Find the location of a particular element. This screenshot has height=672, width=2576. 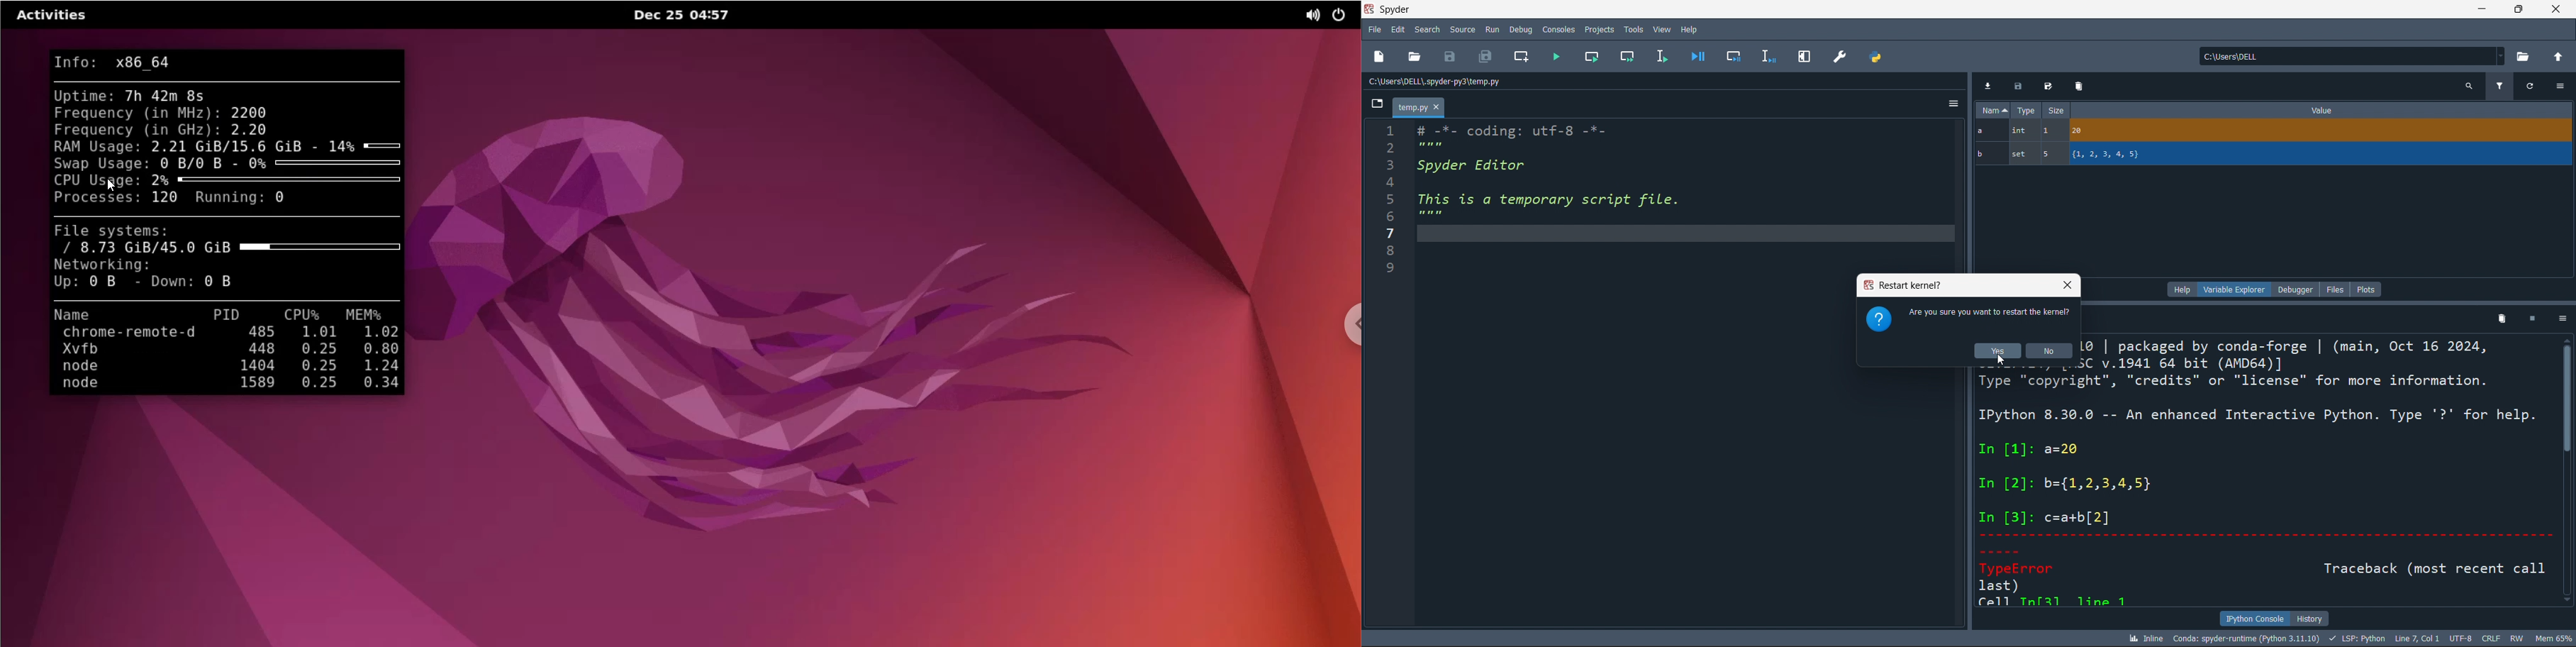

value is located at coordinates (2328, 110).